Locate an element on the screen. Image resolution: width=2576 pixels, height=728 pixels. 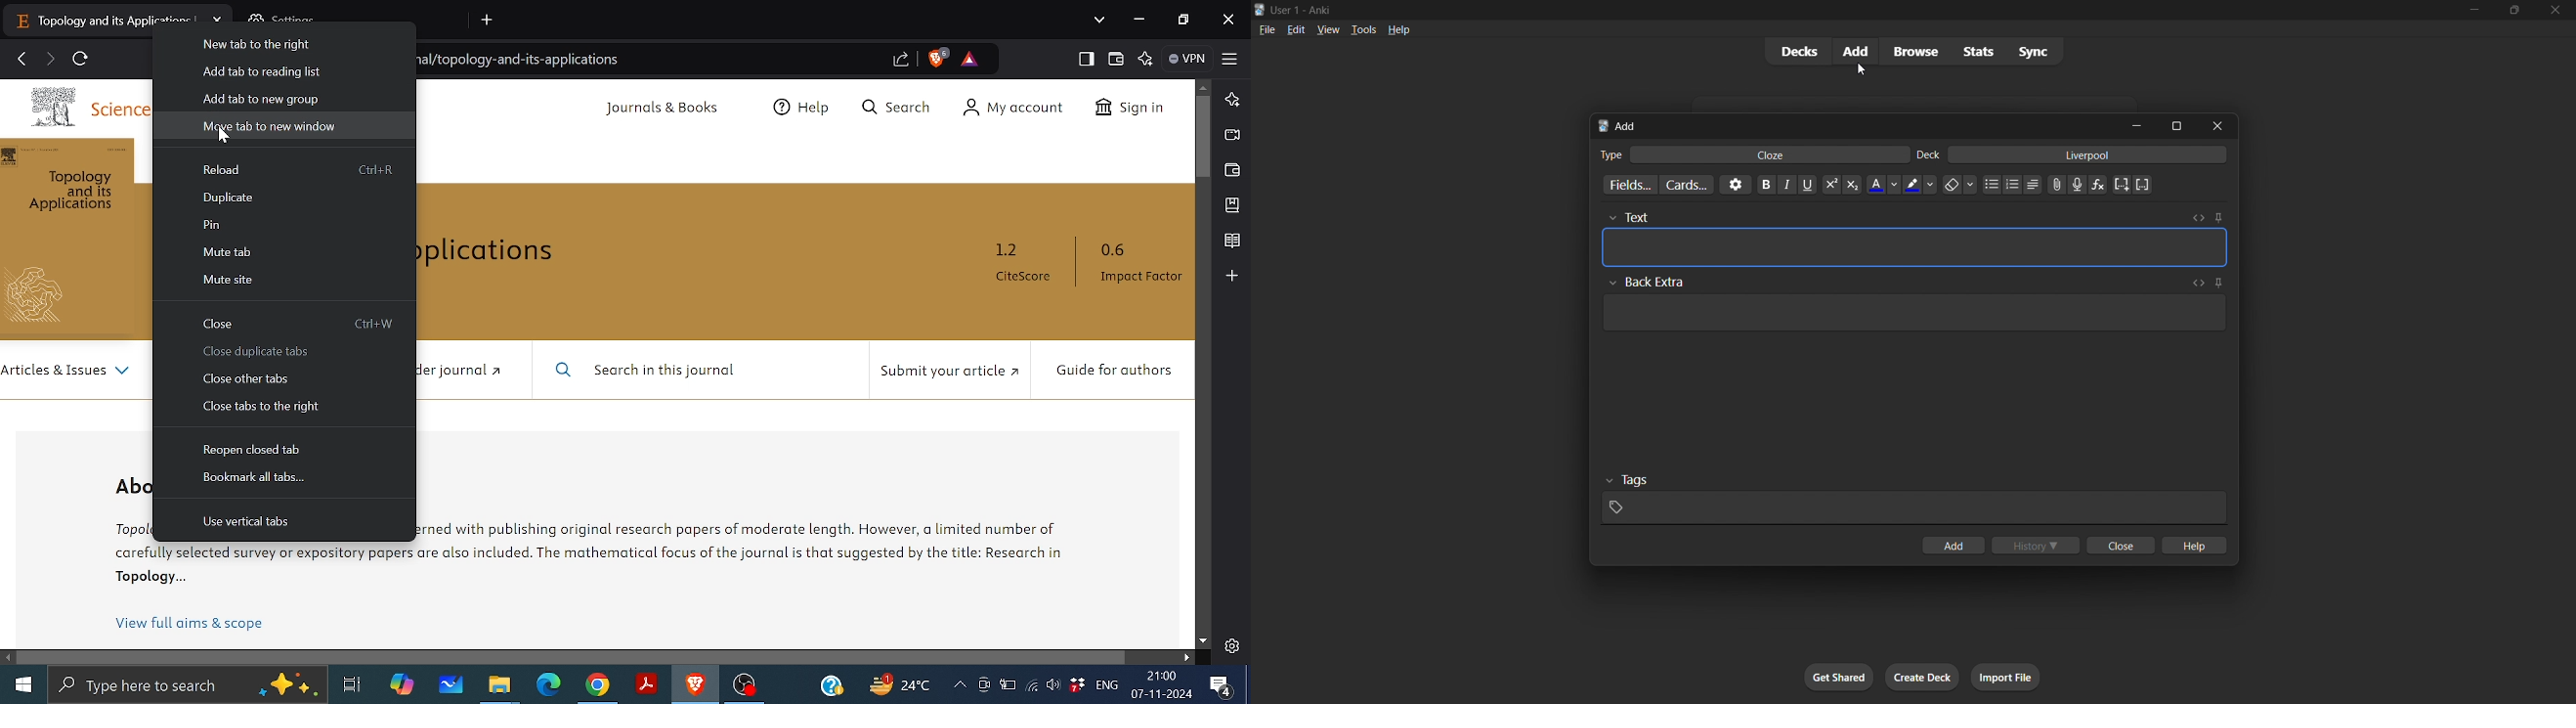
history is located at coordinates (2038, 545).